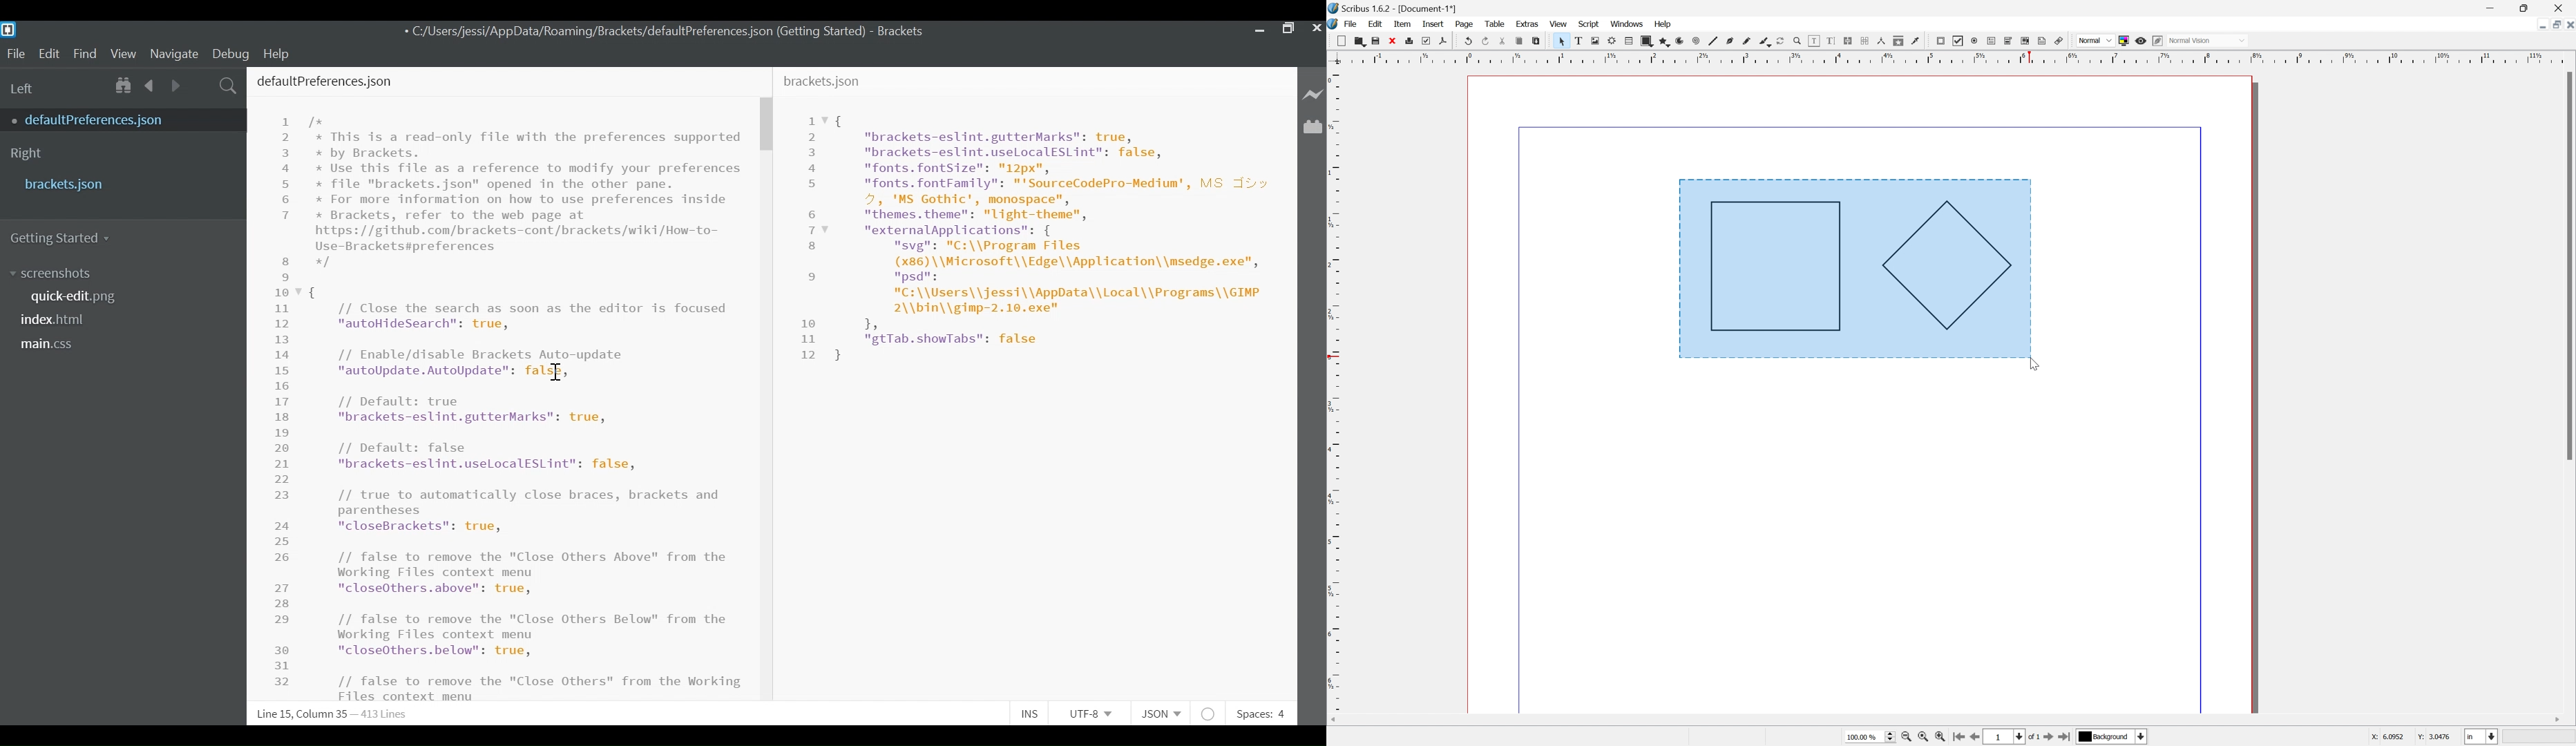 The height and width of the screenshot is (756, 2576). What do you see at coordinates (1591, 41) in the screenshot?
I see `image frame` at bounding box center [1591, 41].